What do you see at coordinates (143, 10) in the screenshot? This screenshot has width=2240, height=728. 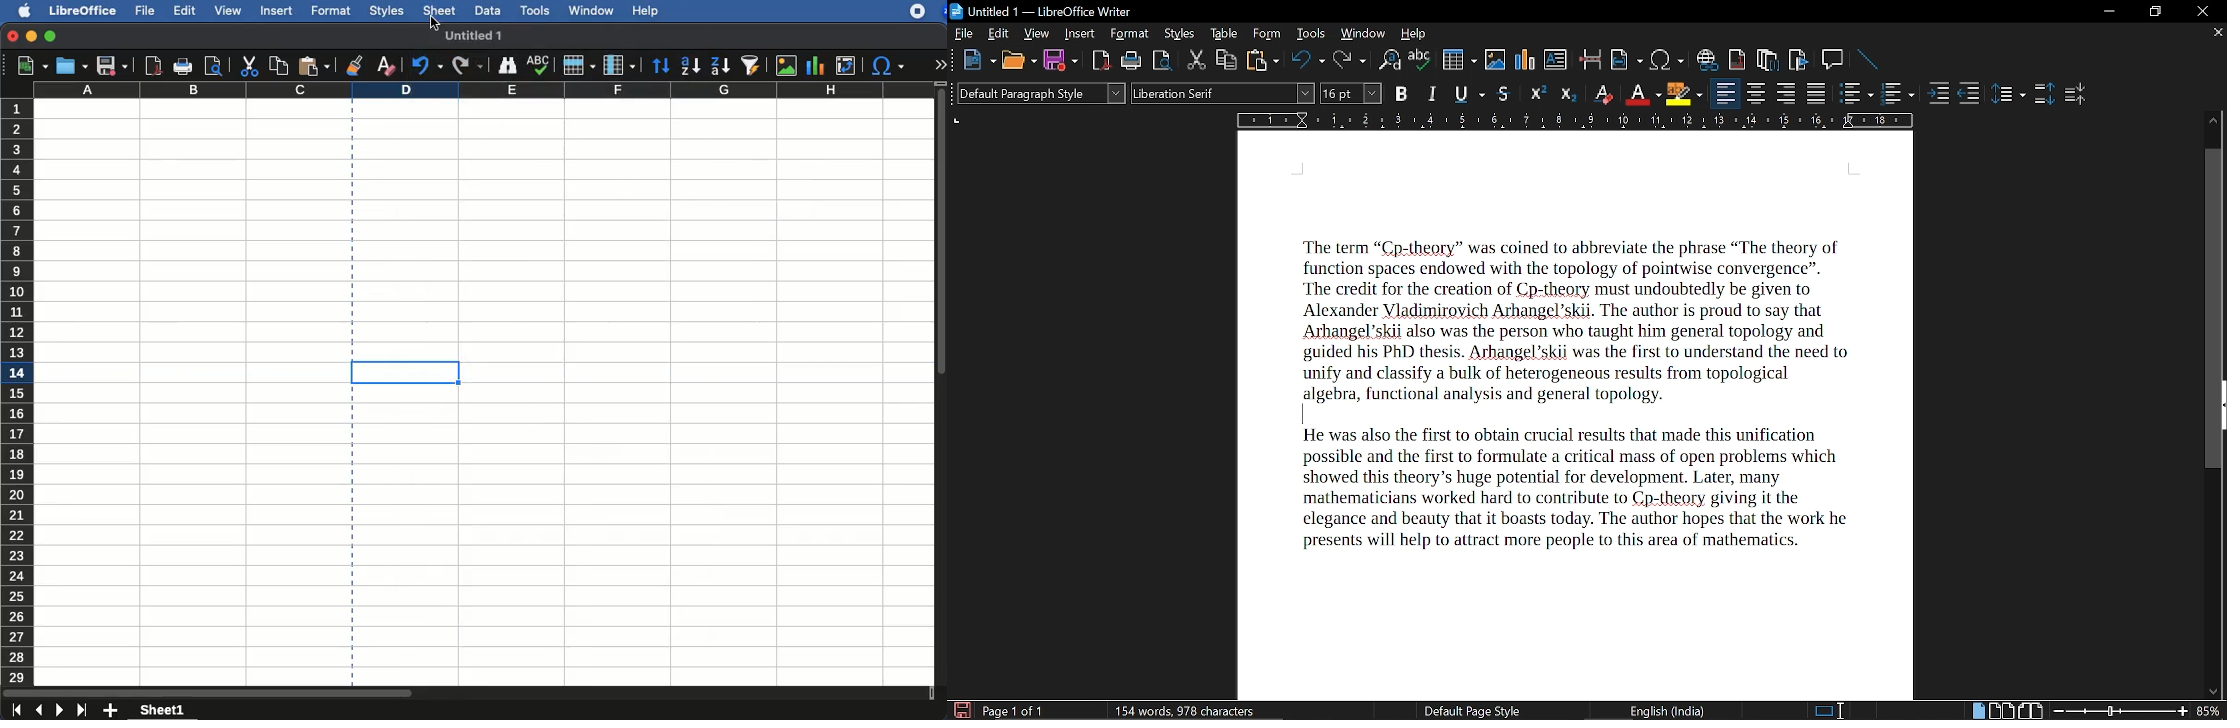 I see `file` at bounding box center [143, 10].